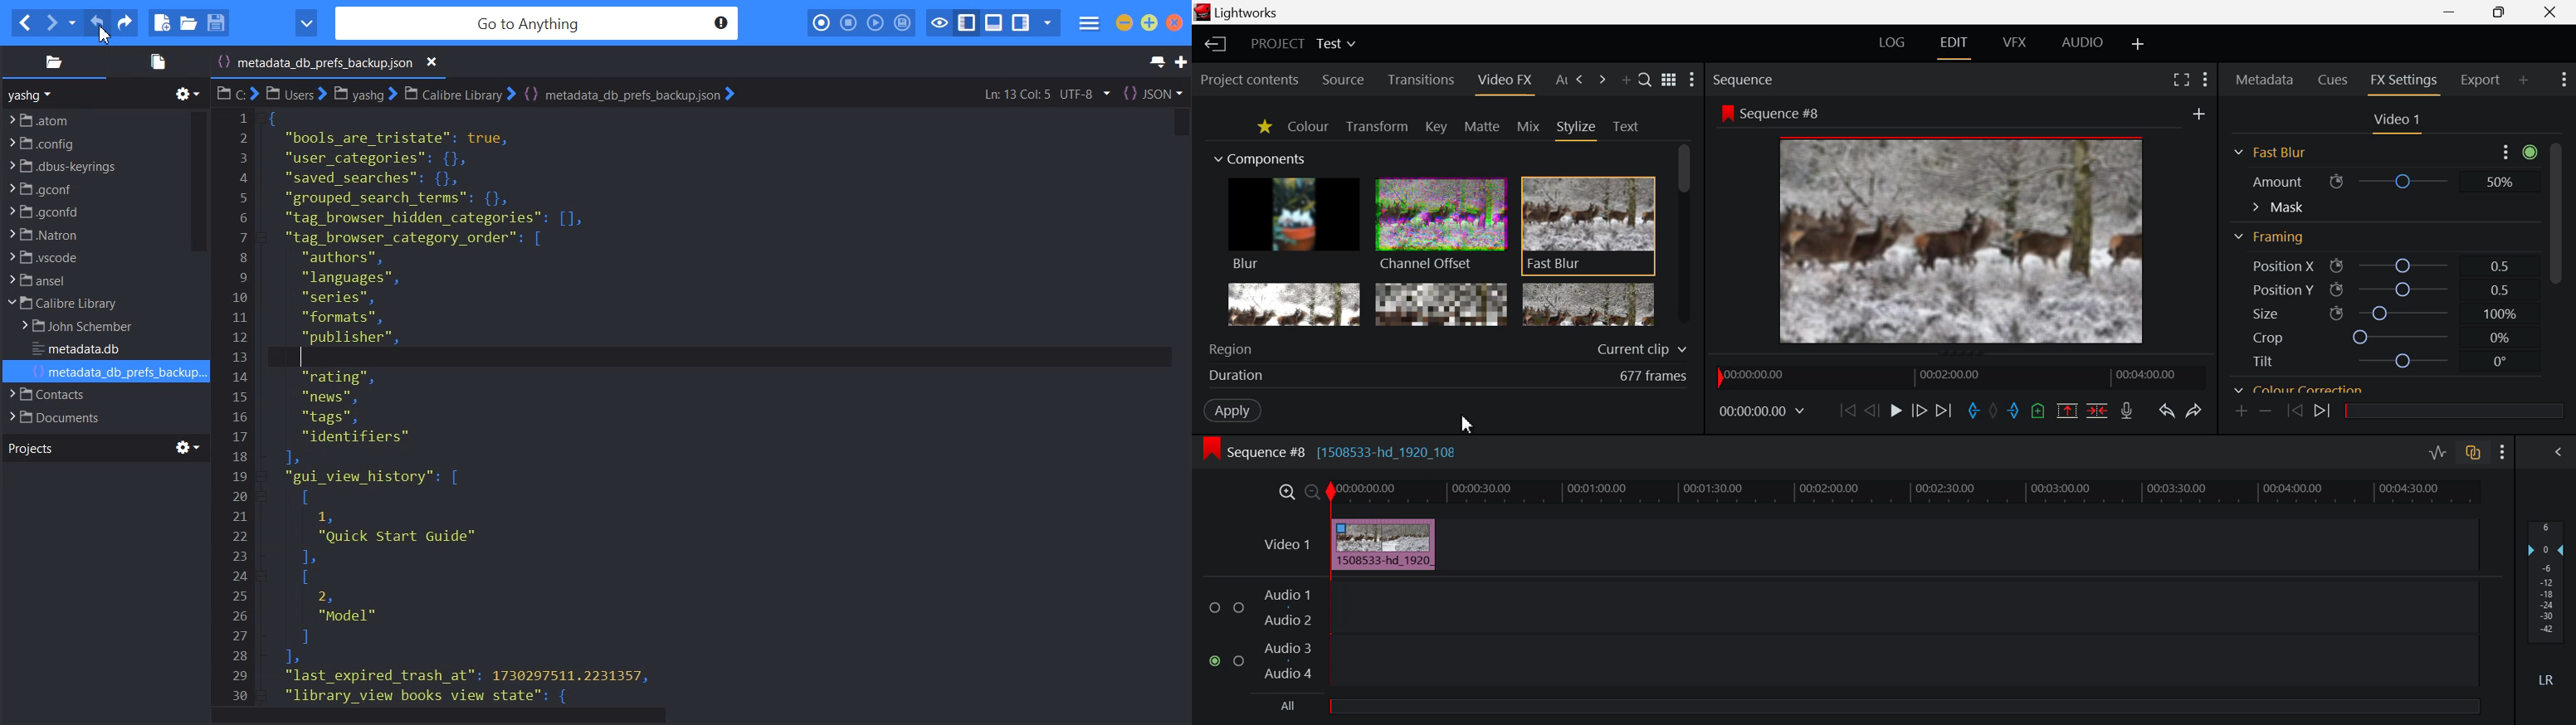 This screenshot has height=728, width=2576. What do you see at coordinates (2386, 337) in the screenshot?
I see `Crop` at bounding box center [2386, 337].